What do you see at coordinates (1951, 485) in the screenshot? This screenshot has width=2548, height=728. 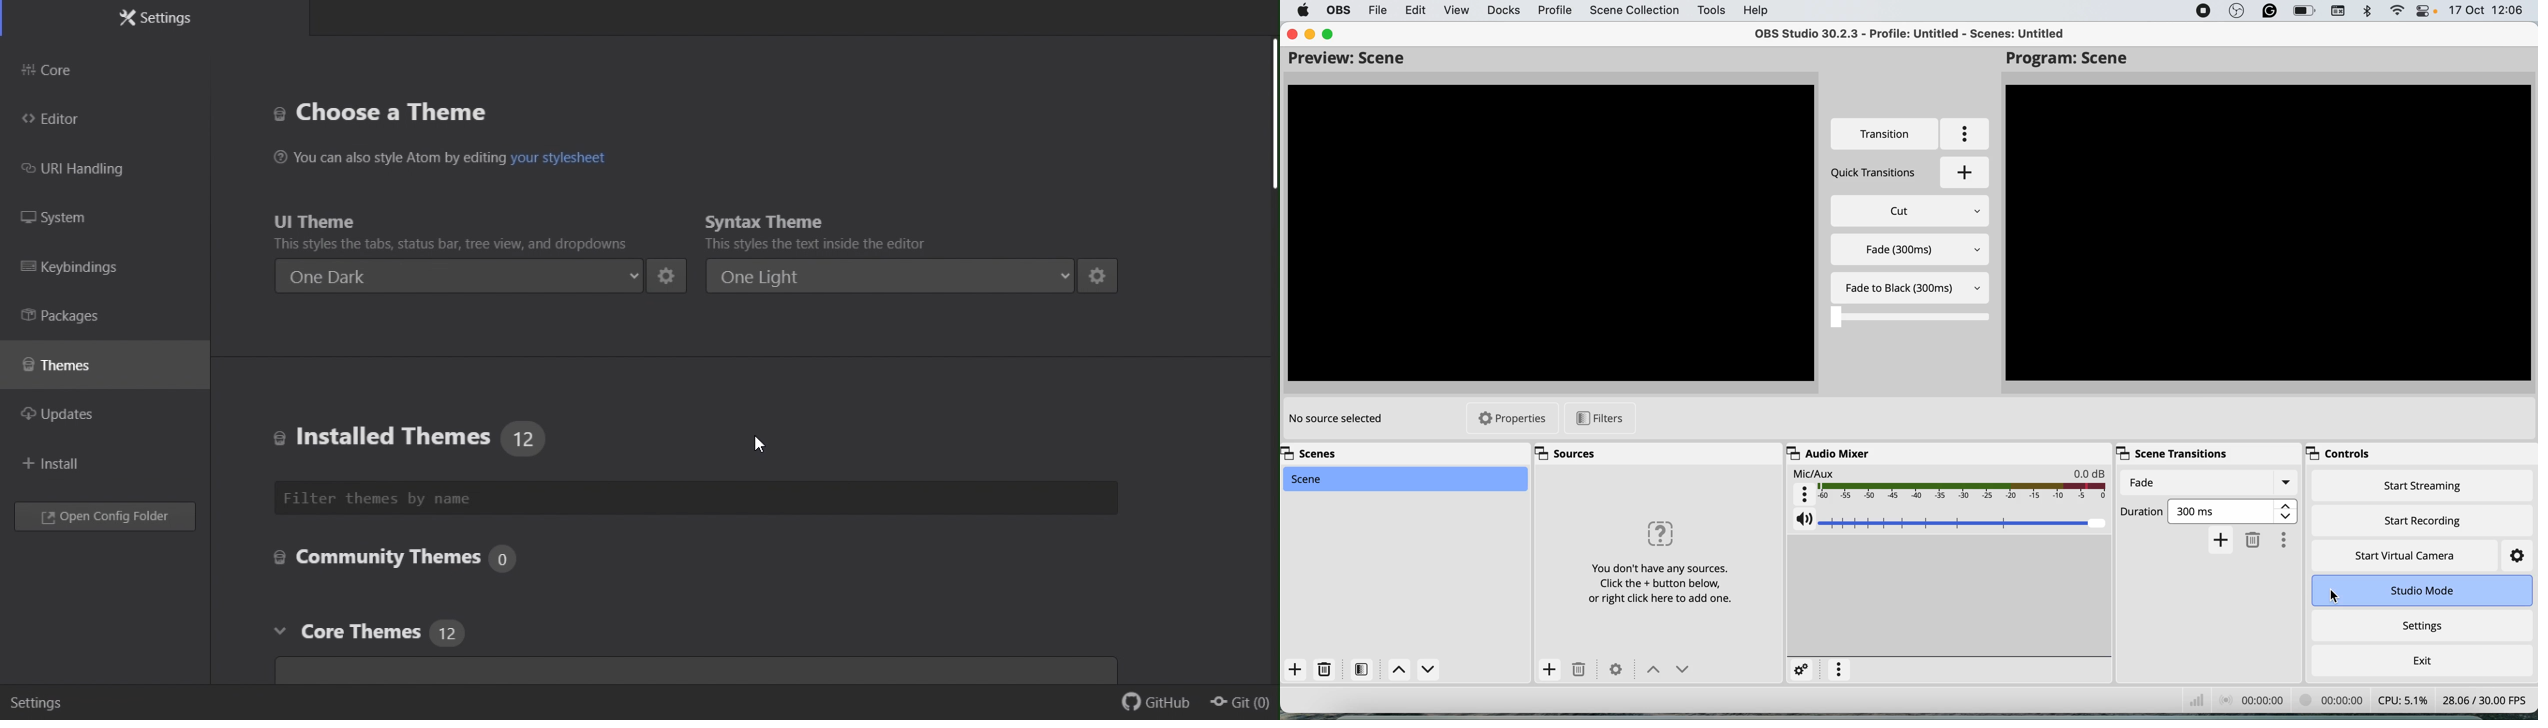 I see `mic aux audio` at bounding box center [1951, 485].